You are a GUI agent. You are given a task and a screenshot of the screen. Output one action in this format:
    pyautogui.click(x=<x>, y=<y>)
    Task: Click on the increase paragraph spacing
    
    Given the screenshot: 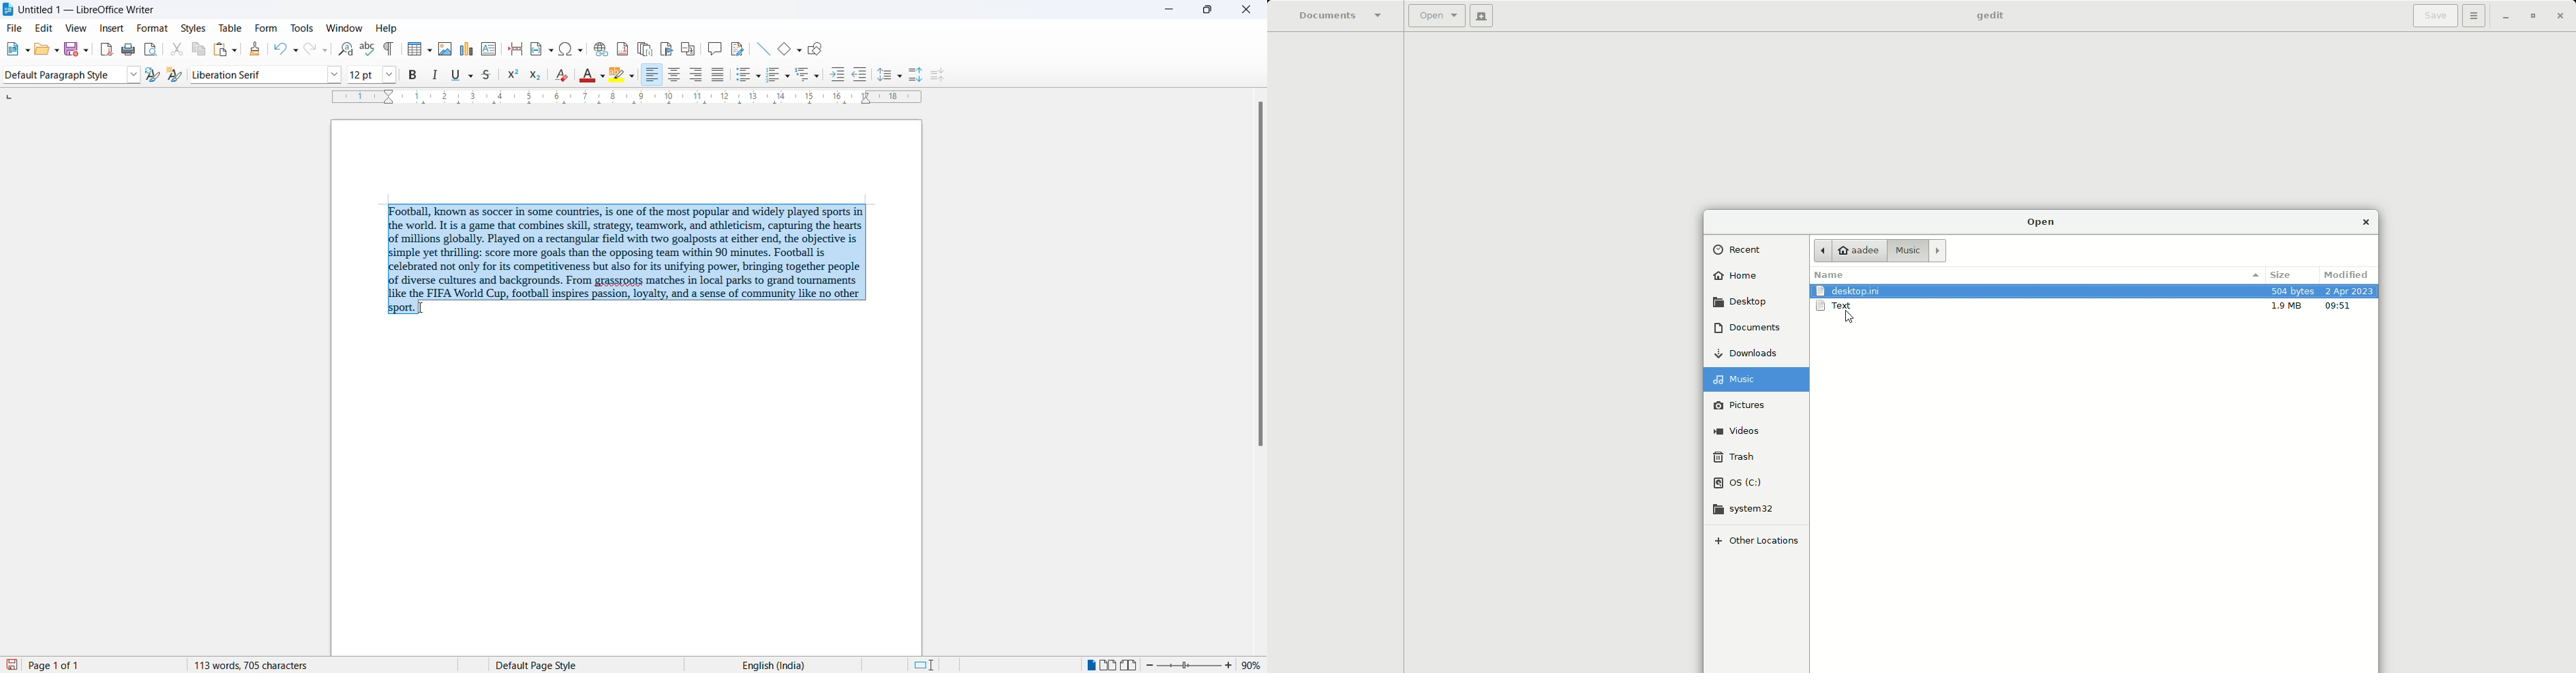 What is the action you would take?
    pyautogui.click(x=916, y=75)
    